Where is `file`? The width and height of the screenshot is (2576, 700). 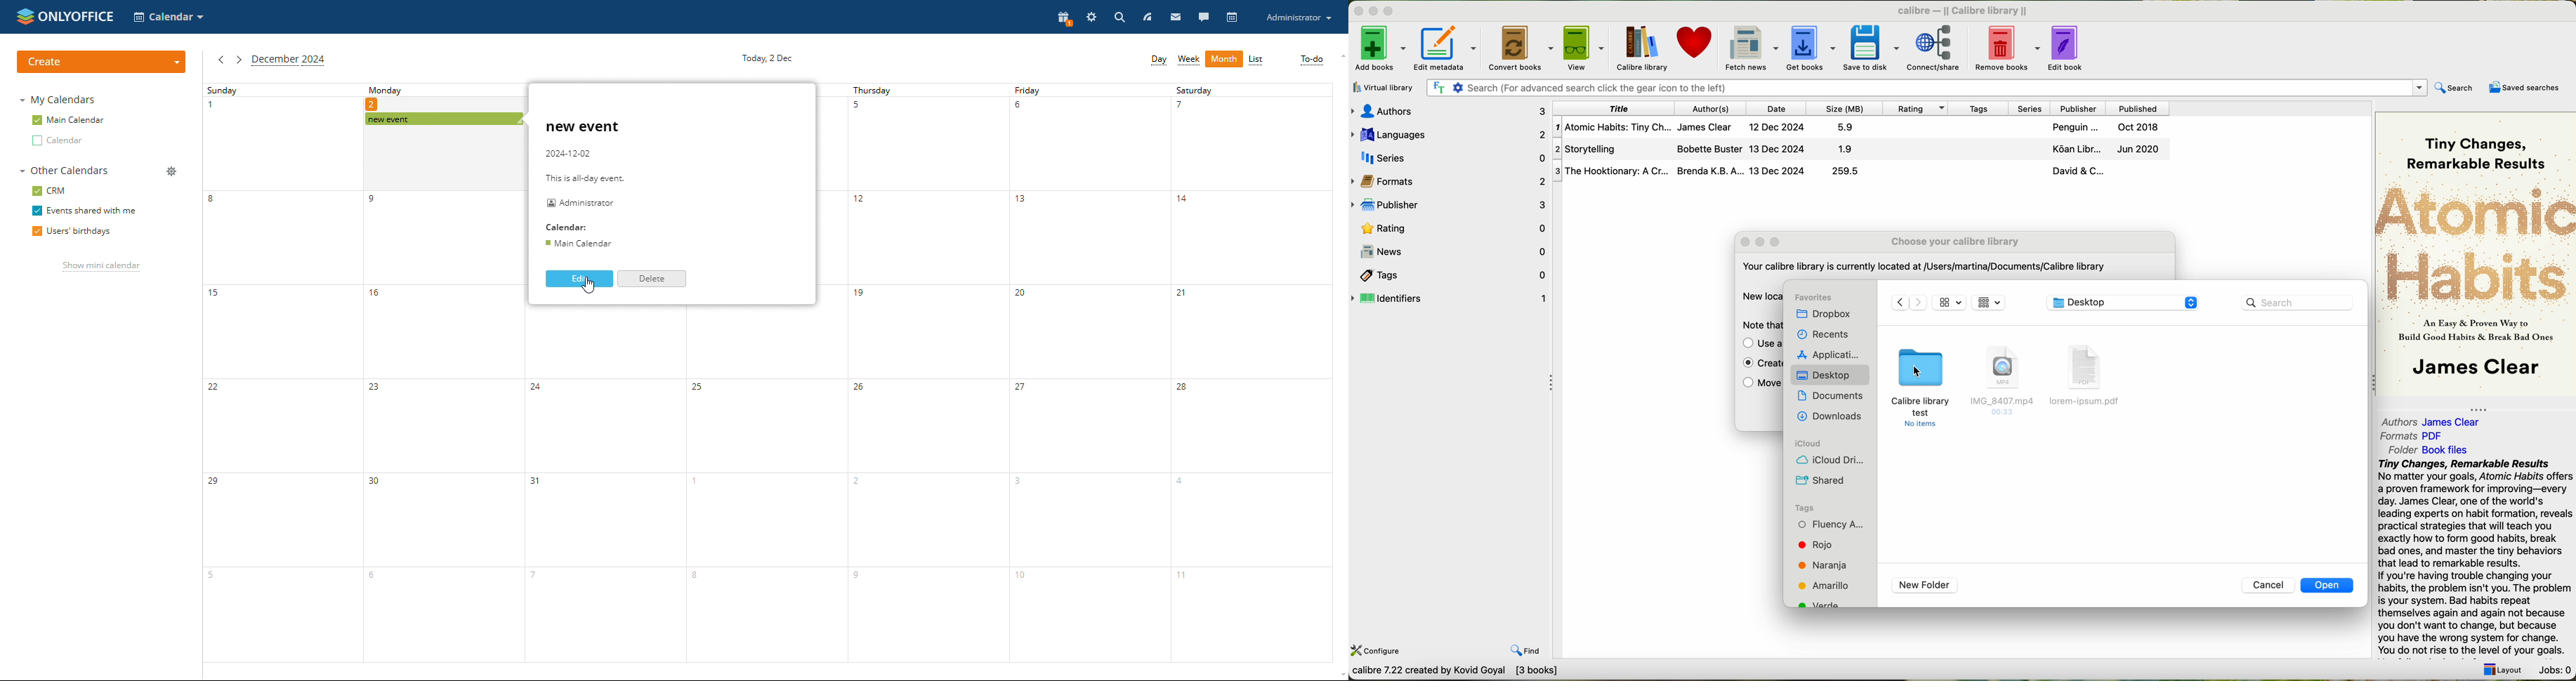 file is located at coordinates (2087, 376).